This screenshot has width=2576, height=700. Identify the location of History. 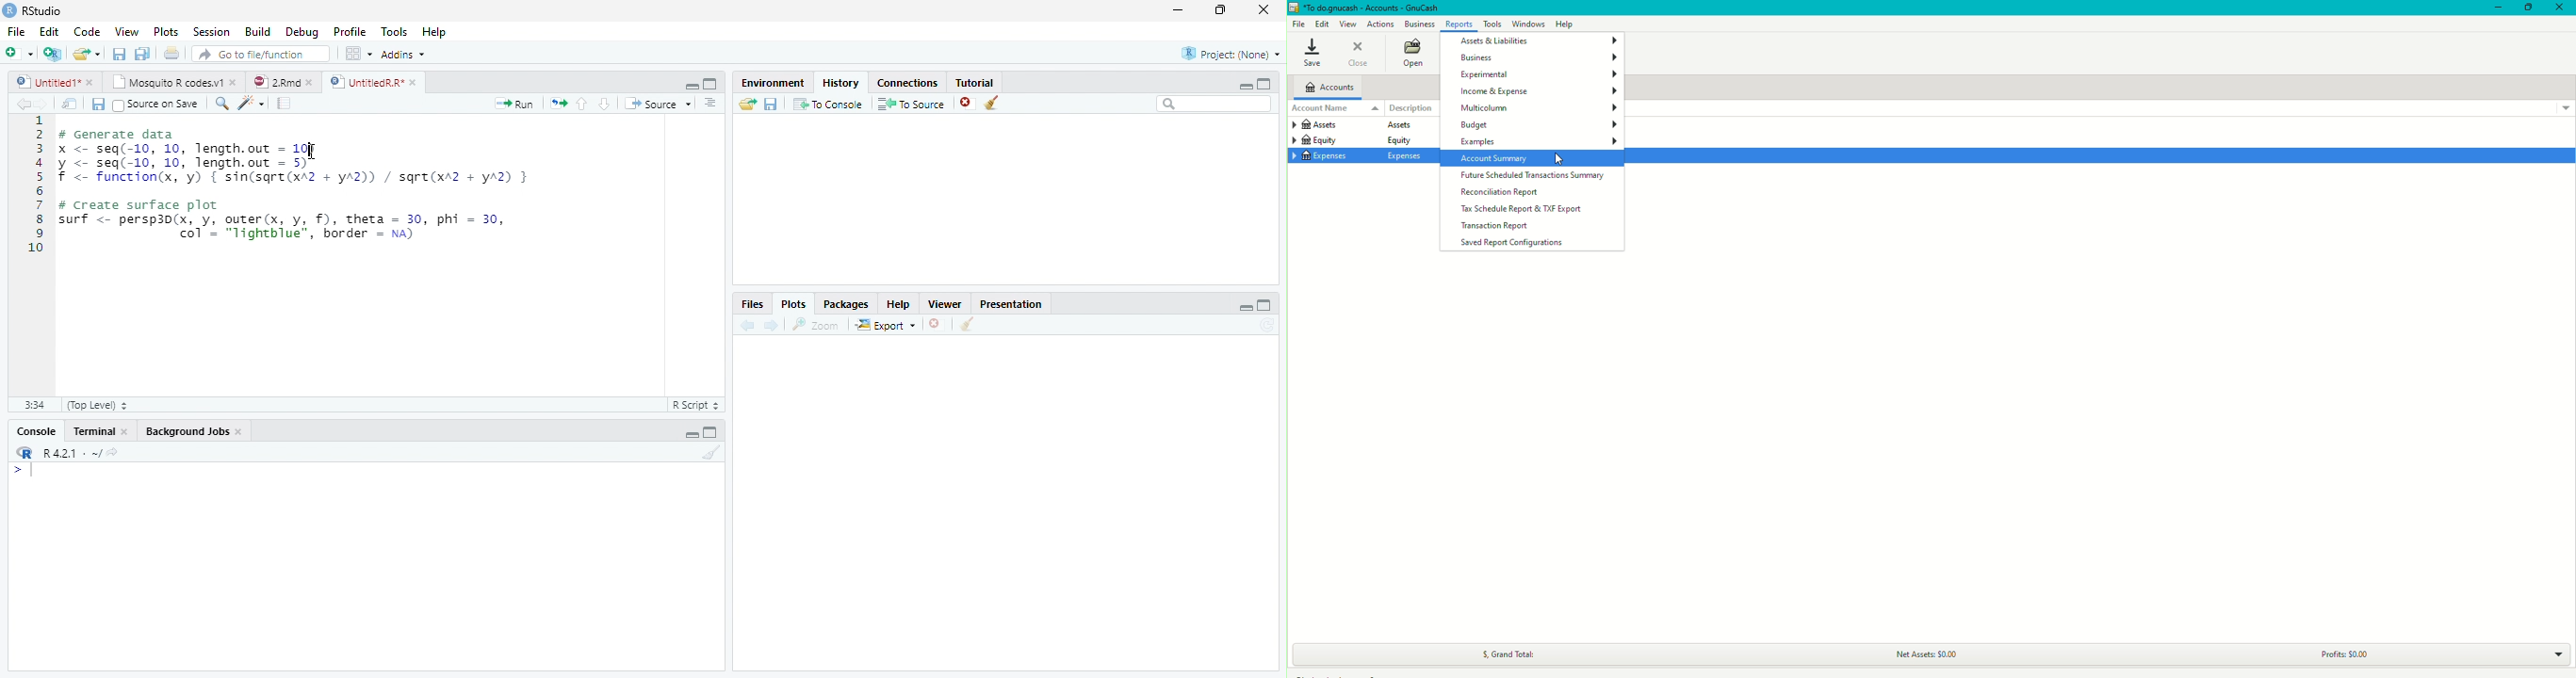
(841, 82).